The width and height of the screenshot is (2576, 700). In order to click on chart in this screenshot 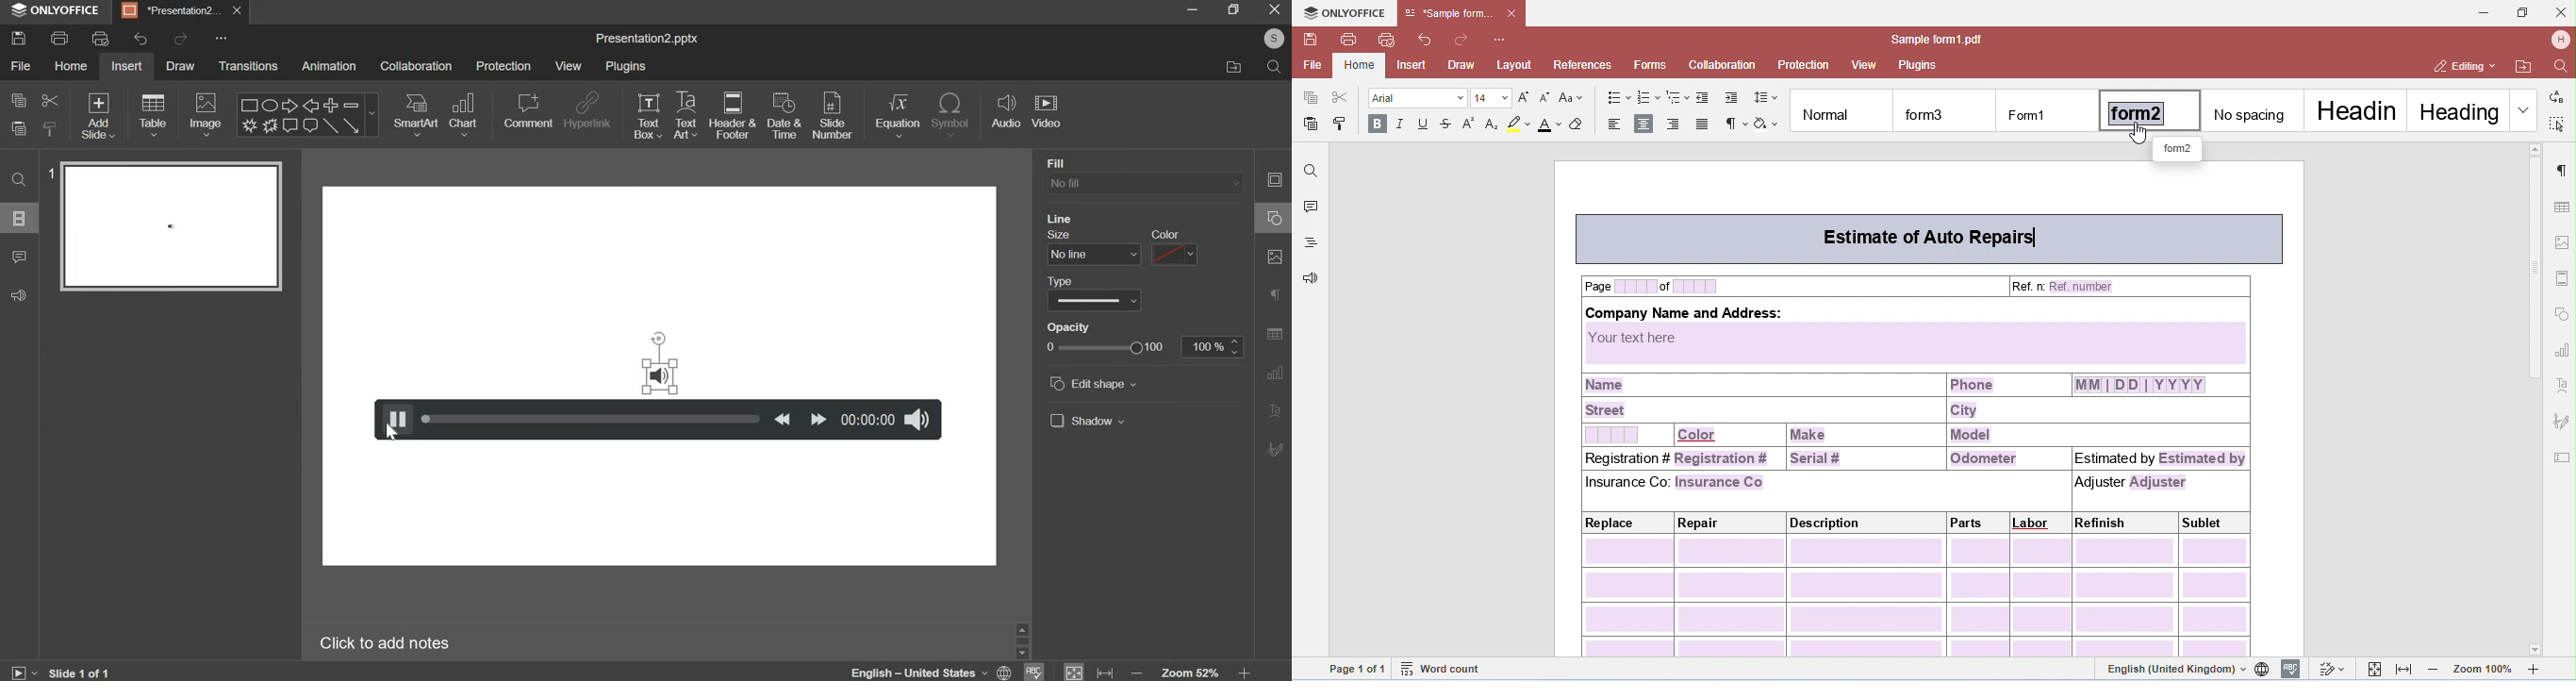, I will do `click(464, 115)`.